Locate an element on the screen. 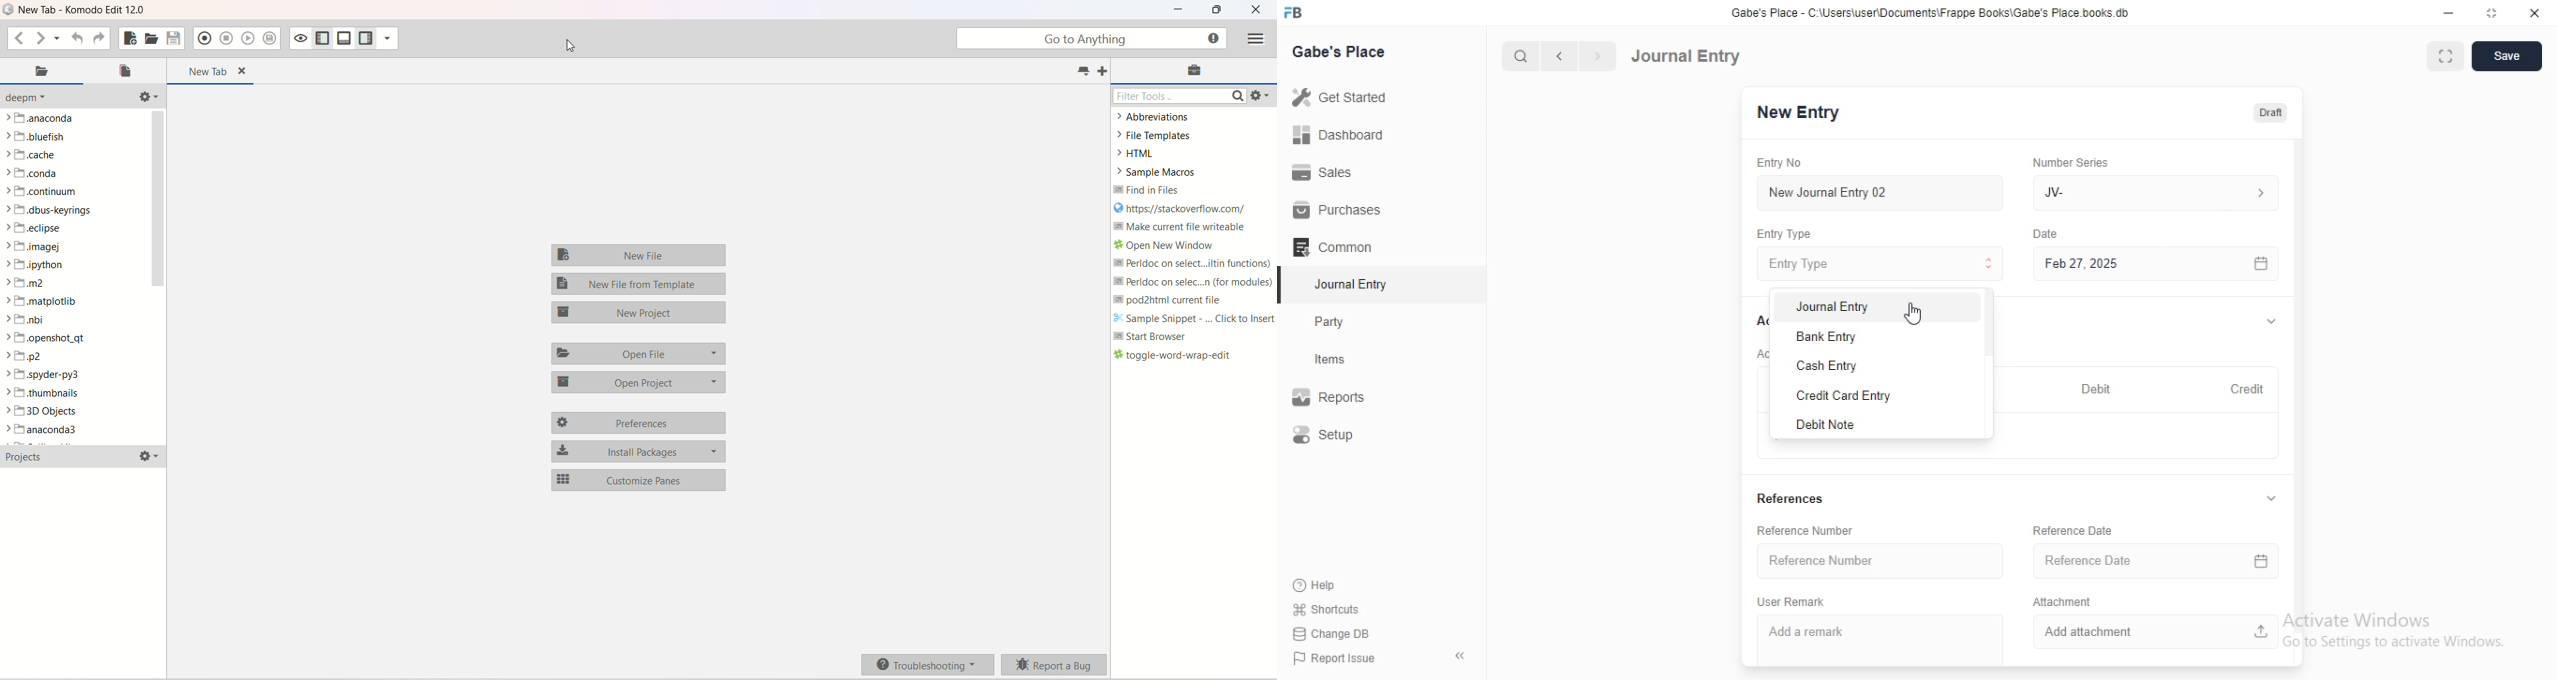  Sales is located at coordinates (1326, 174).